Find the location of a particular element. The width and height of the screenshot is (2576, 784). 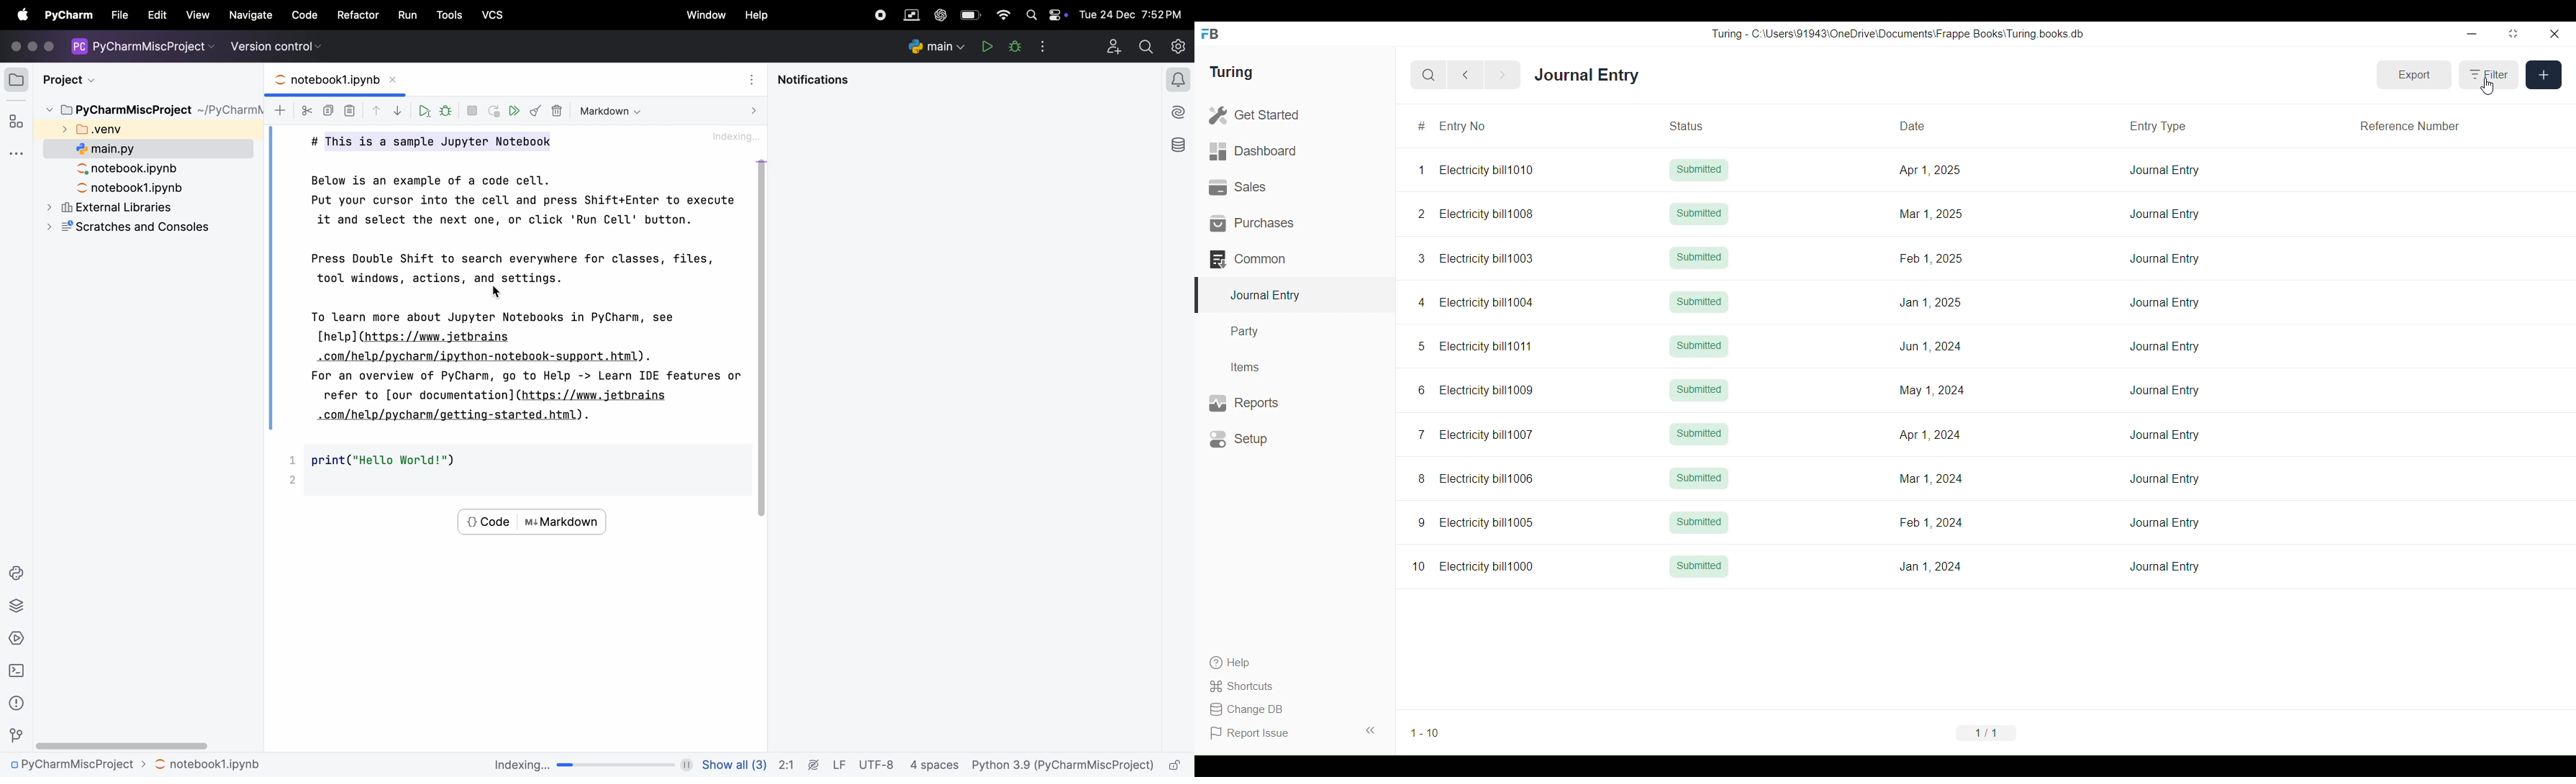

Feb 1,2024 is located at coordinates (1931, 522).